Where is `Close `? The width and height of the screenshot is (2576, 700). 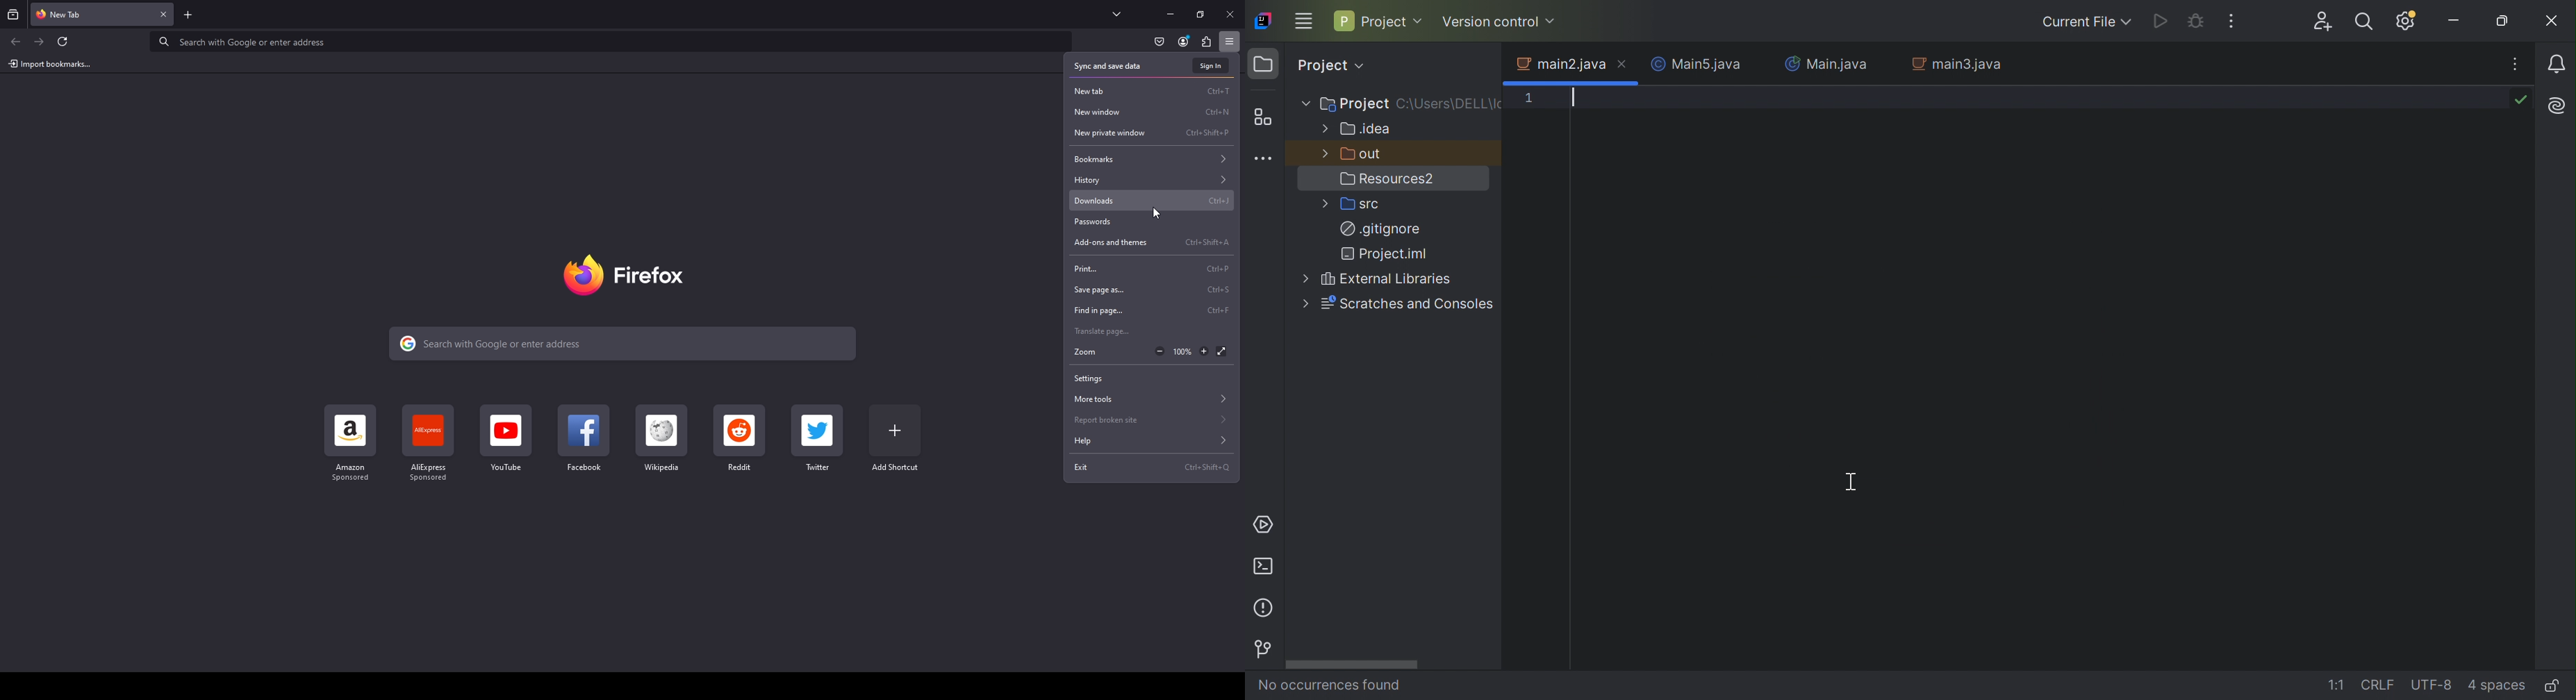
Close  is located at coordinates (1230, 15).